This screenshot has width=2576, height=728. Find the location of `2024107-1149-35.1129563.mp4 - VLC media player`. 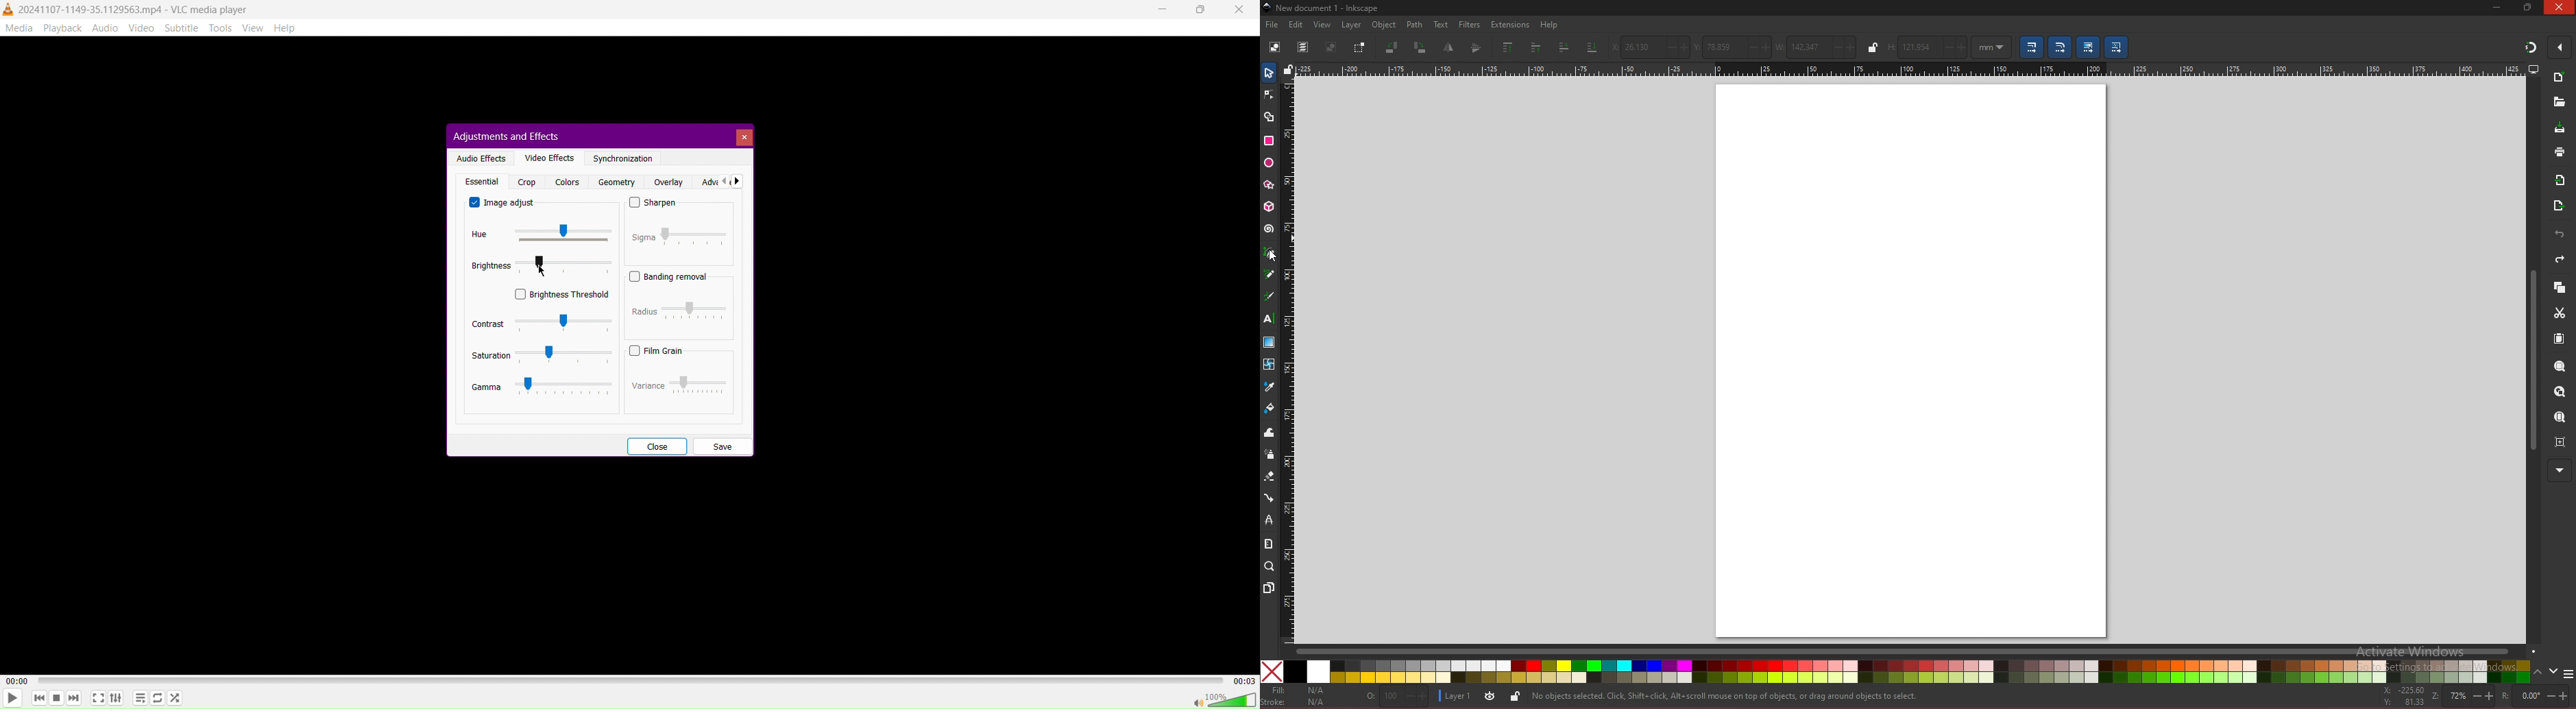

2024107-1149-35.1129563.mp4 - VLC media player is located at coordinates (126, 8).